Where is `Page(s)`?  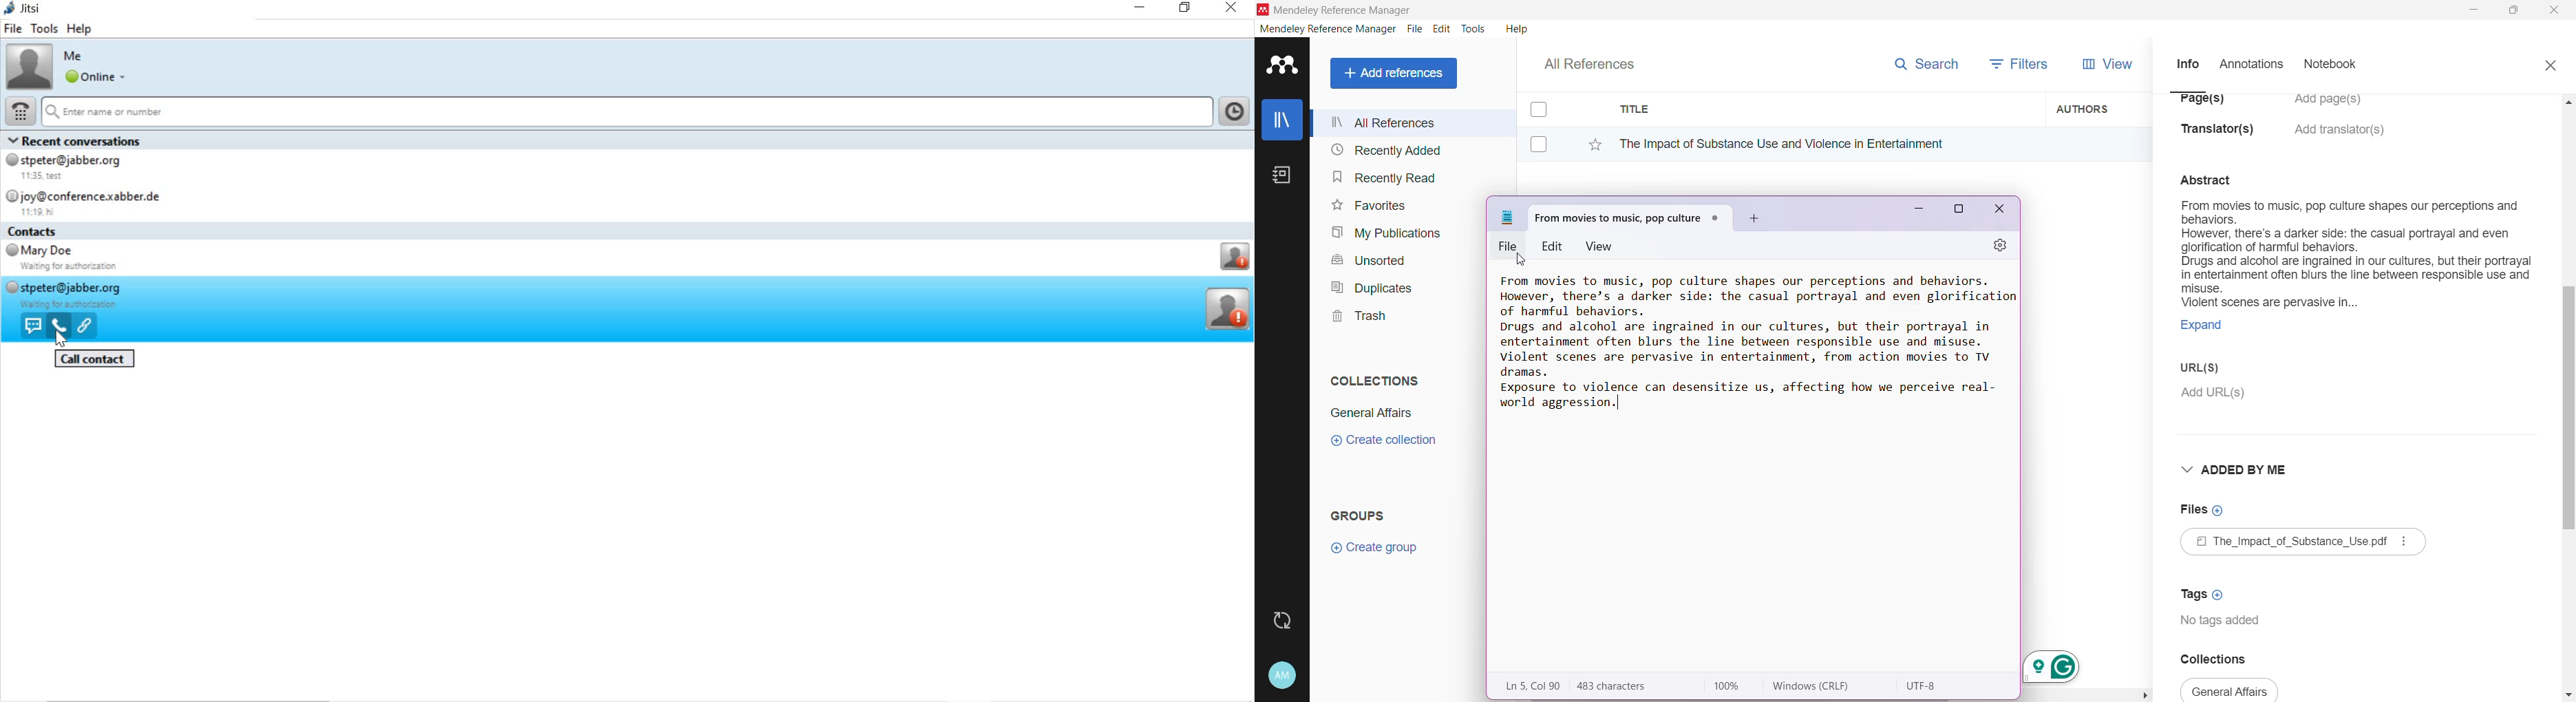 Page(s) is located at coordinates (2200, 104).